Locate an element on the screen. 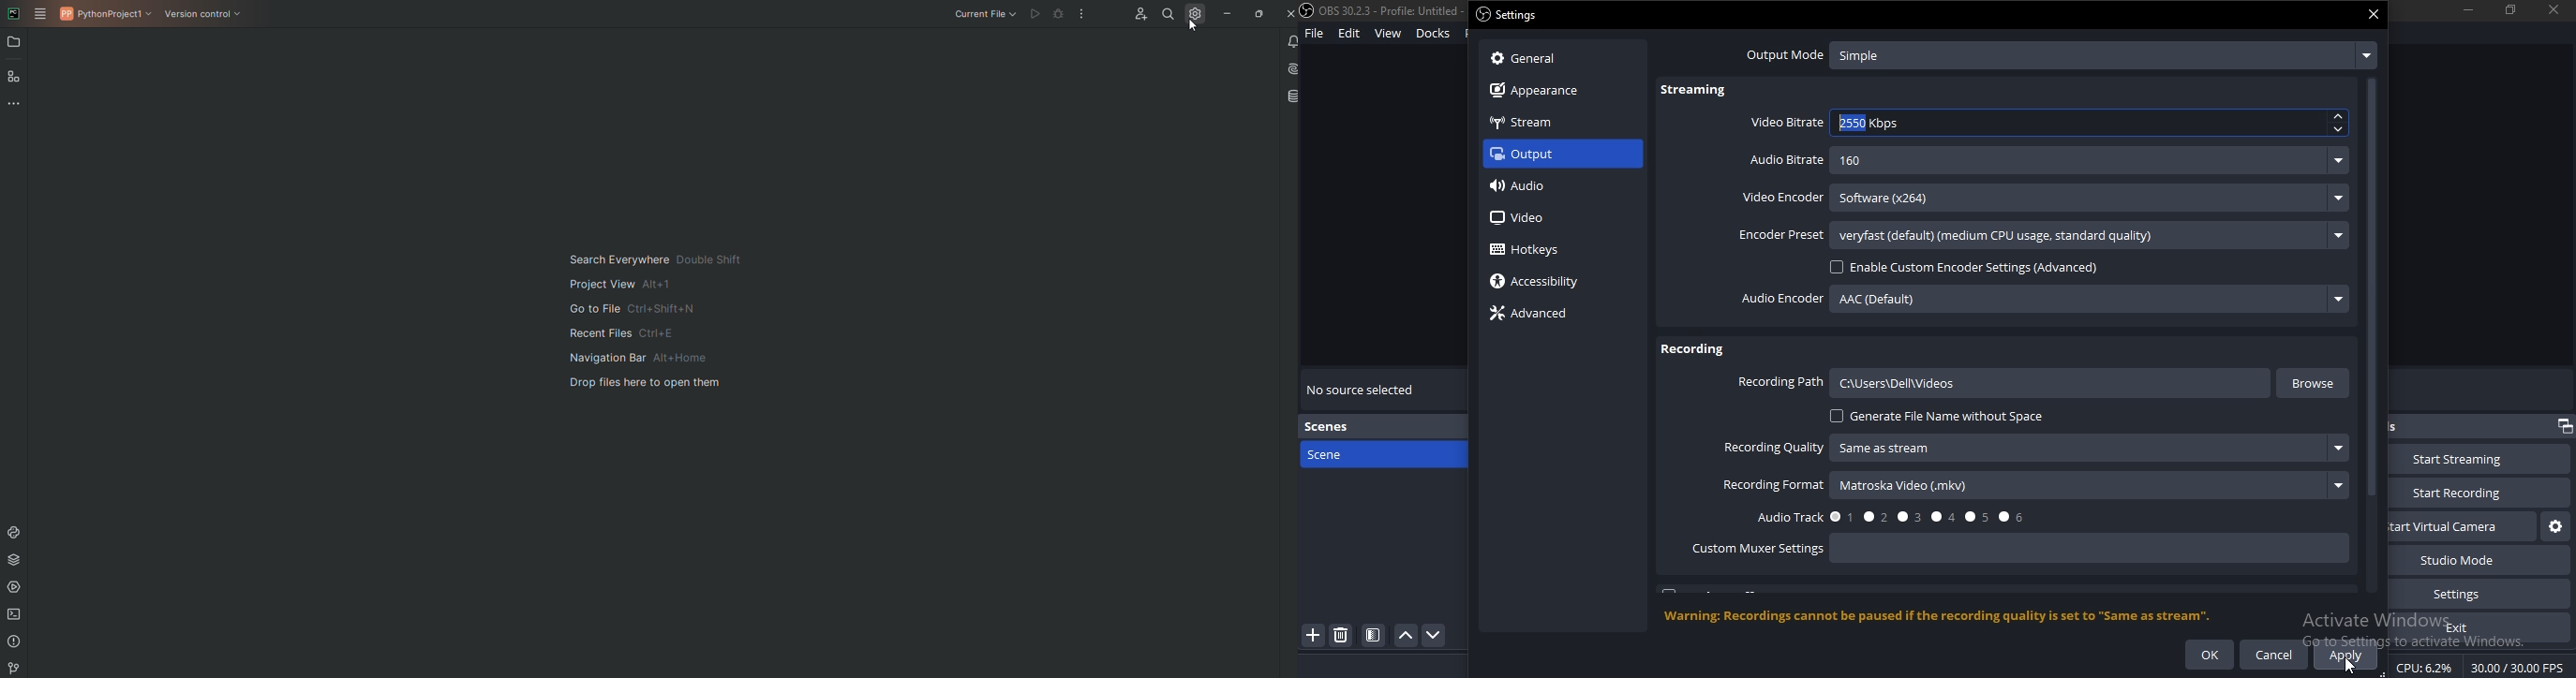 Image resolution: width=2576 pixels, height=700 pixels. stream is located at coordinates (1523, 125).